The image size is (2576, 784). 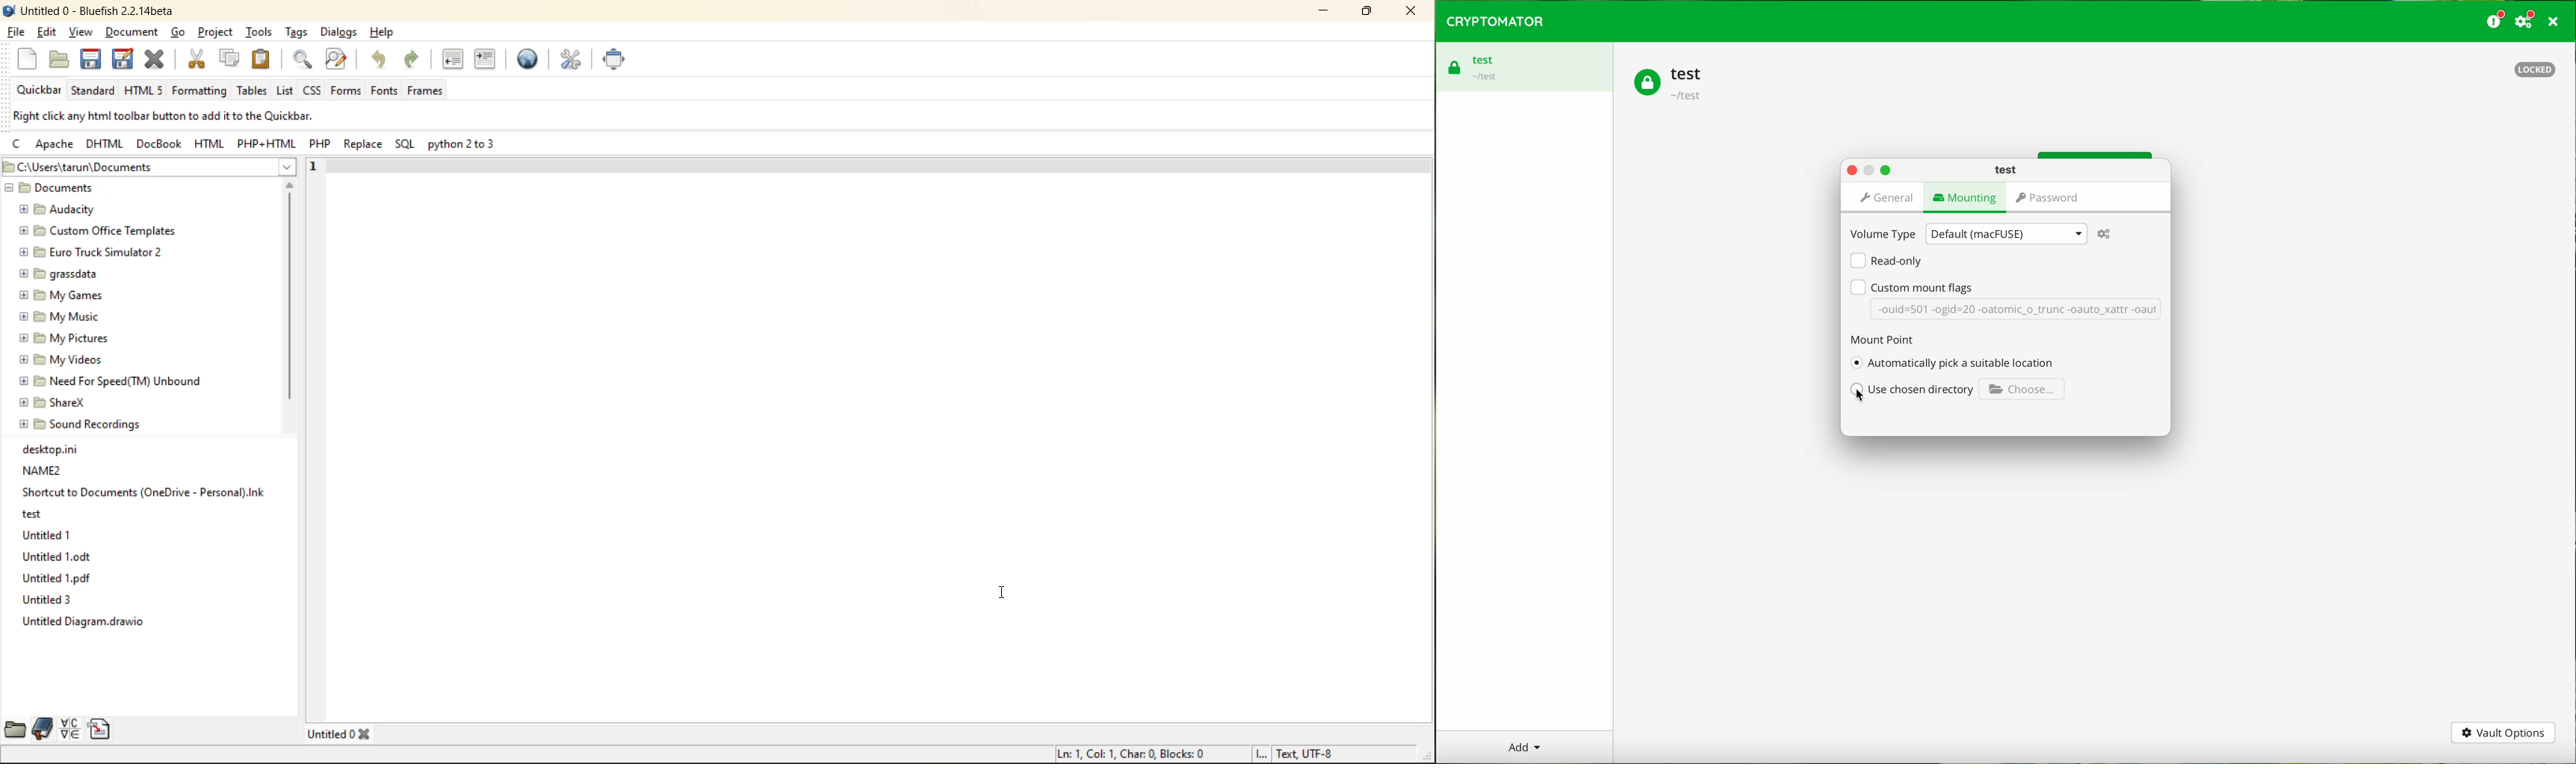 What do you see at coordinates (161, 117) in the screenshot?
I see `metadata` at bounding box center [161, 117].